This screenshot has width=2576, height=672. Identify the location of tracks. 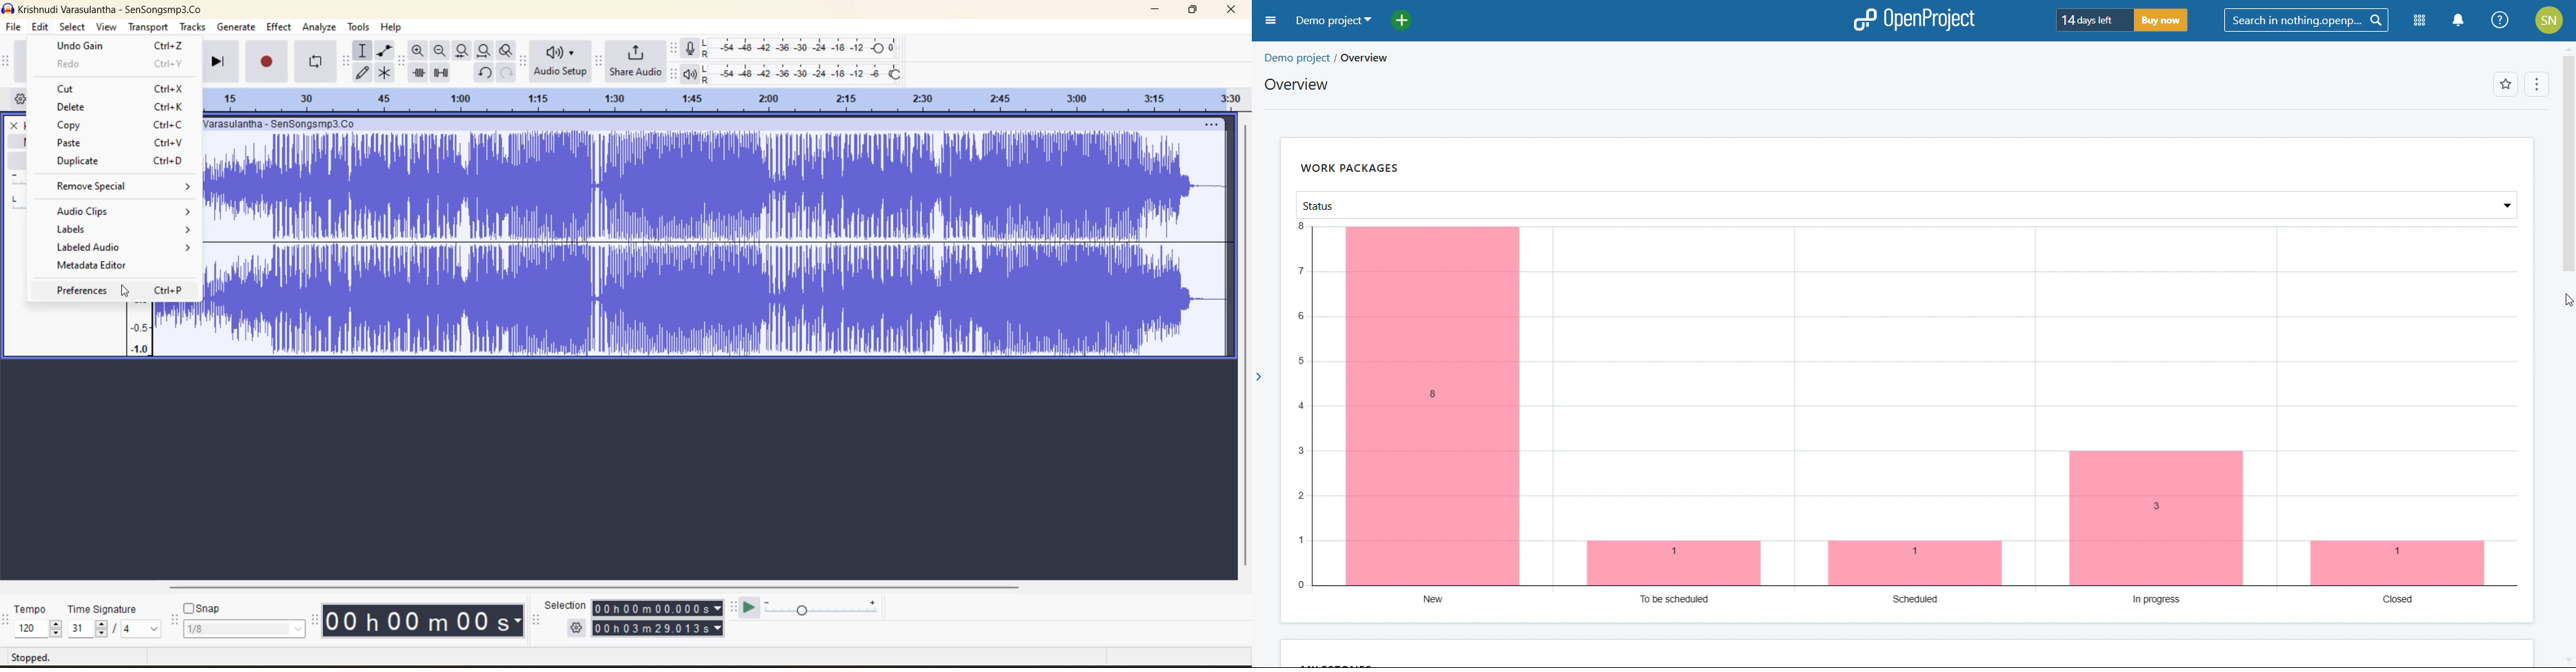
(196, 27).